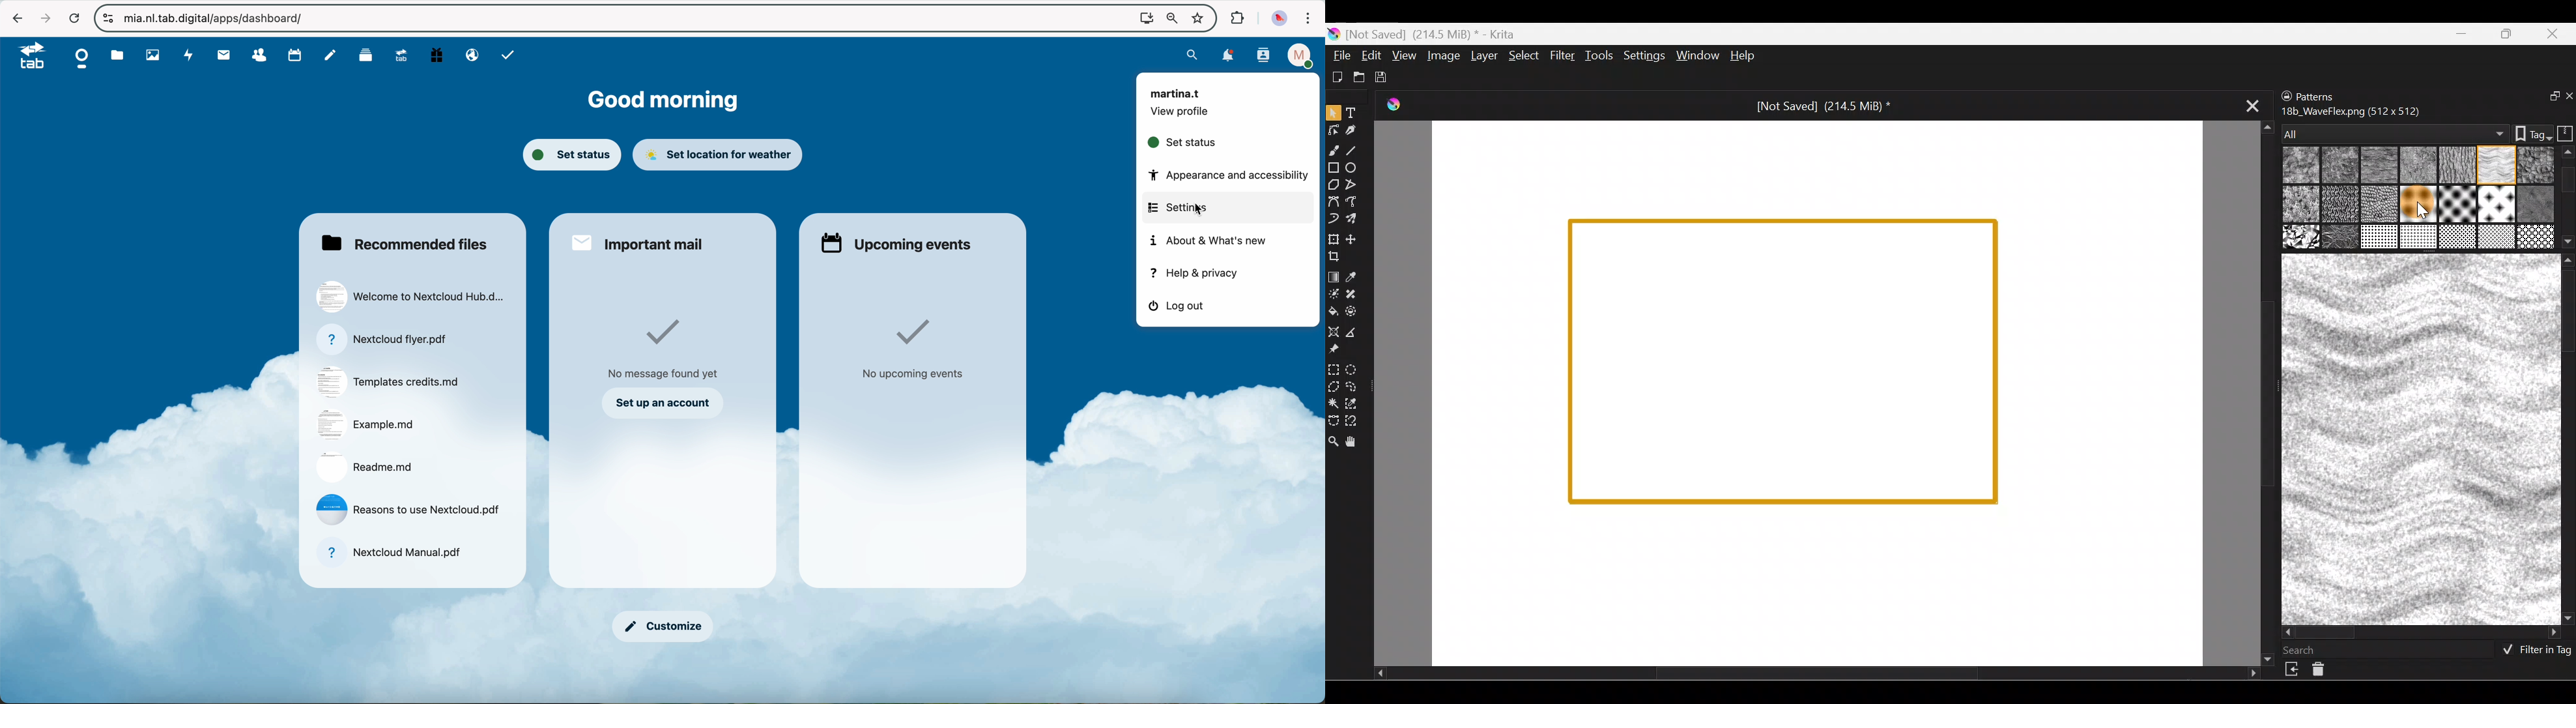 The image size is (2576, 728). Describe the element at coordinates (405, 57) in the screenshot. I see `upgrade` at that location.